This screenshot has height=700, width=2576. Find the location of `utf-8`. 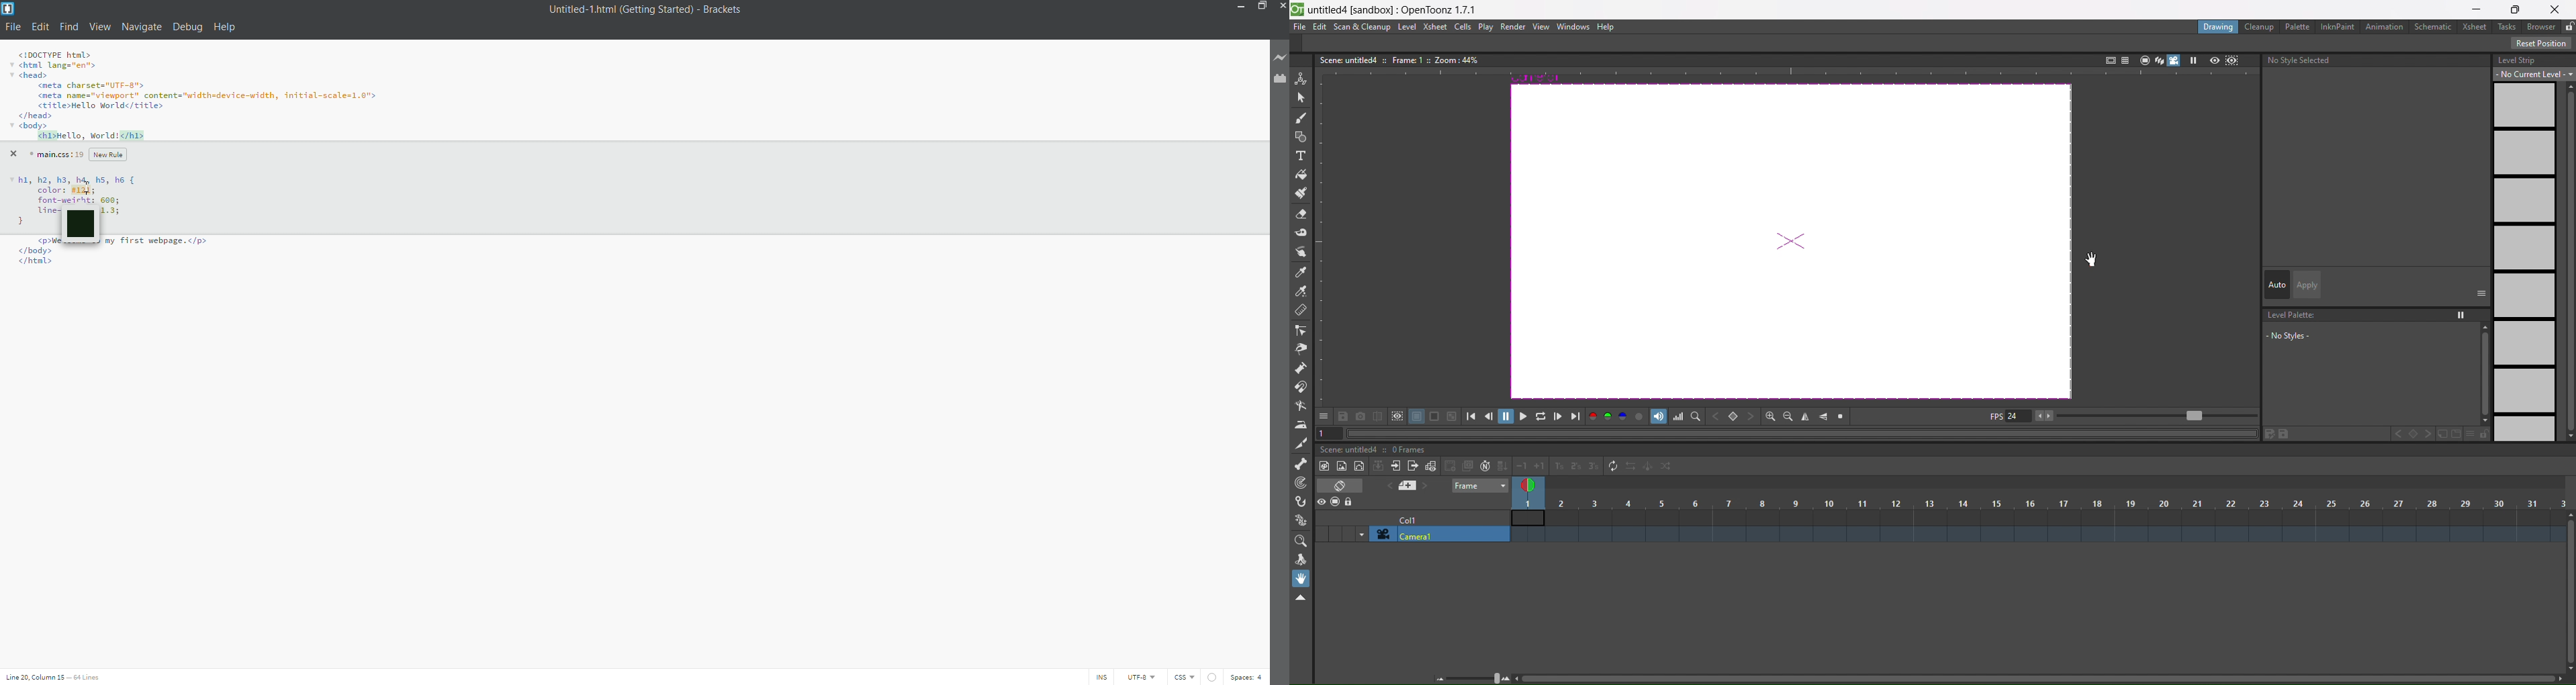

utf-8 is located at coordinates (1135, 677).